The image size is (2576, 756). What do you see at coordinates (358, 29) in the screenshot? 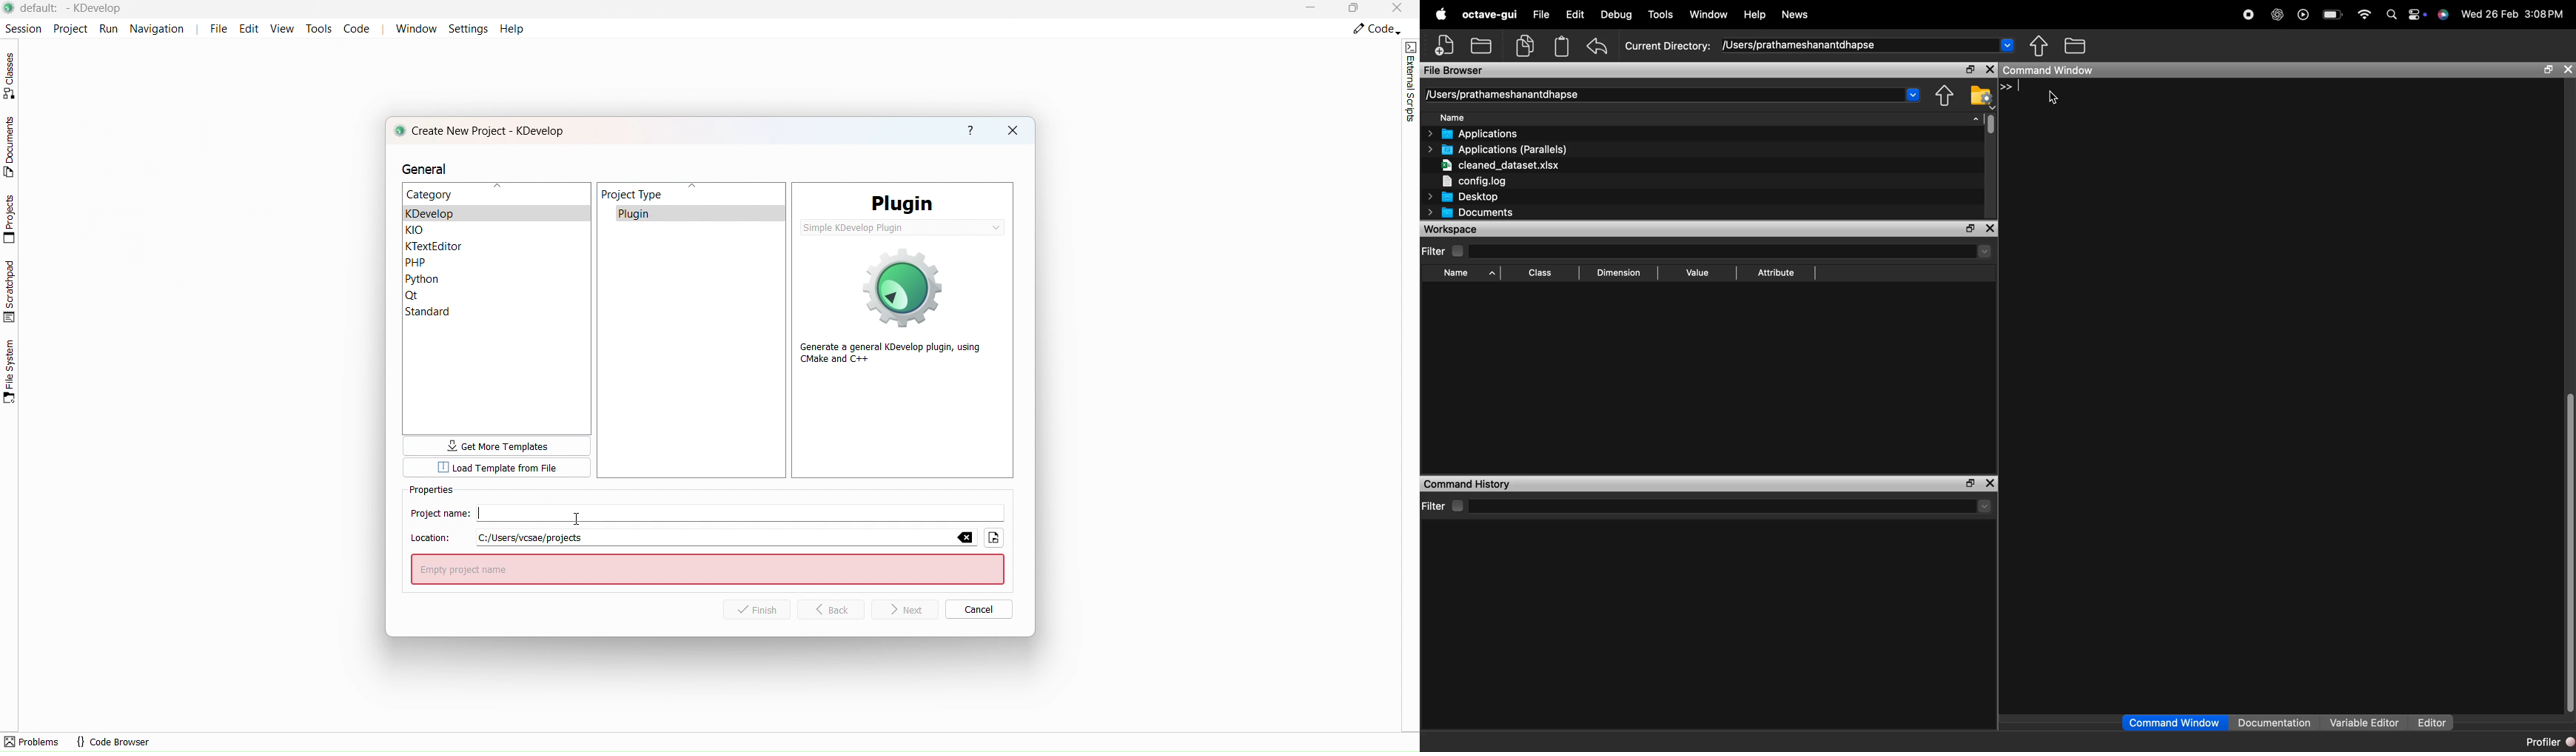
I see `Code` at bounding box center [358, 29].